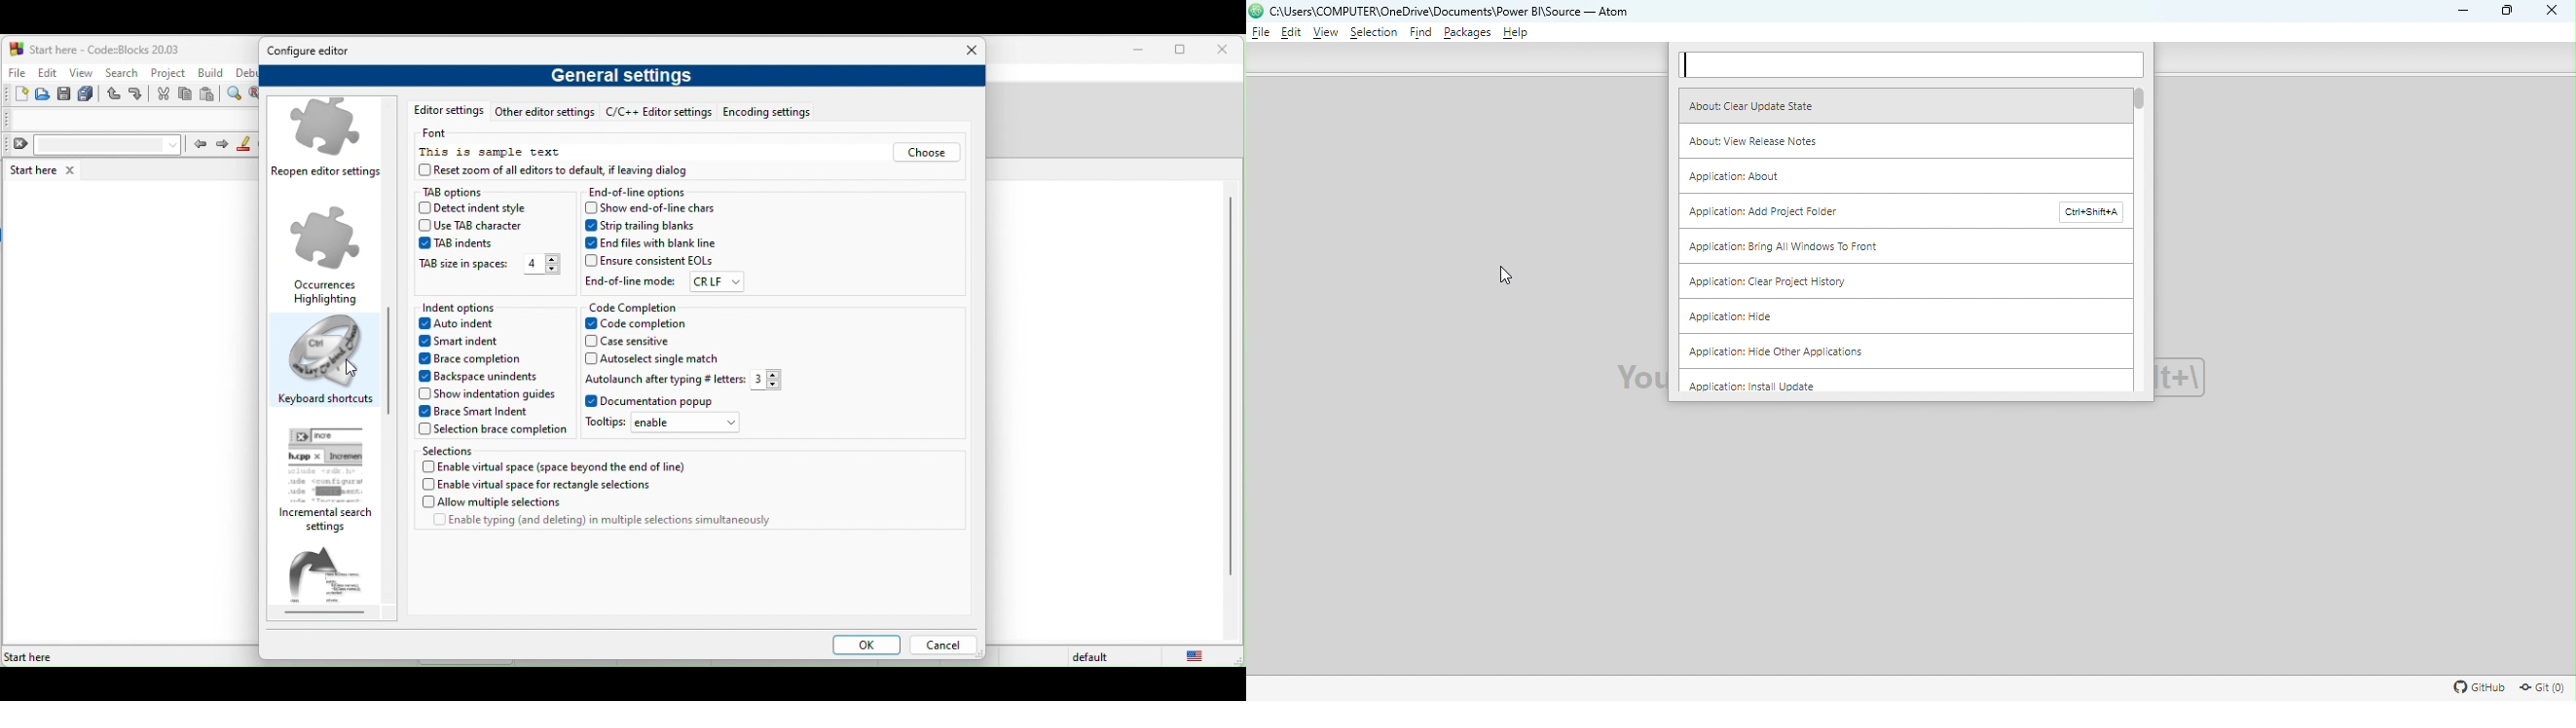 Image resolution: width=2576 pixels, height=728 pixels. Describe the element at coordinates (1455, 12) in the screenshot. I see `File name` at that location.